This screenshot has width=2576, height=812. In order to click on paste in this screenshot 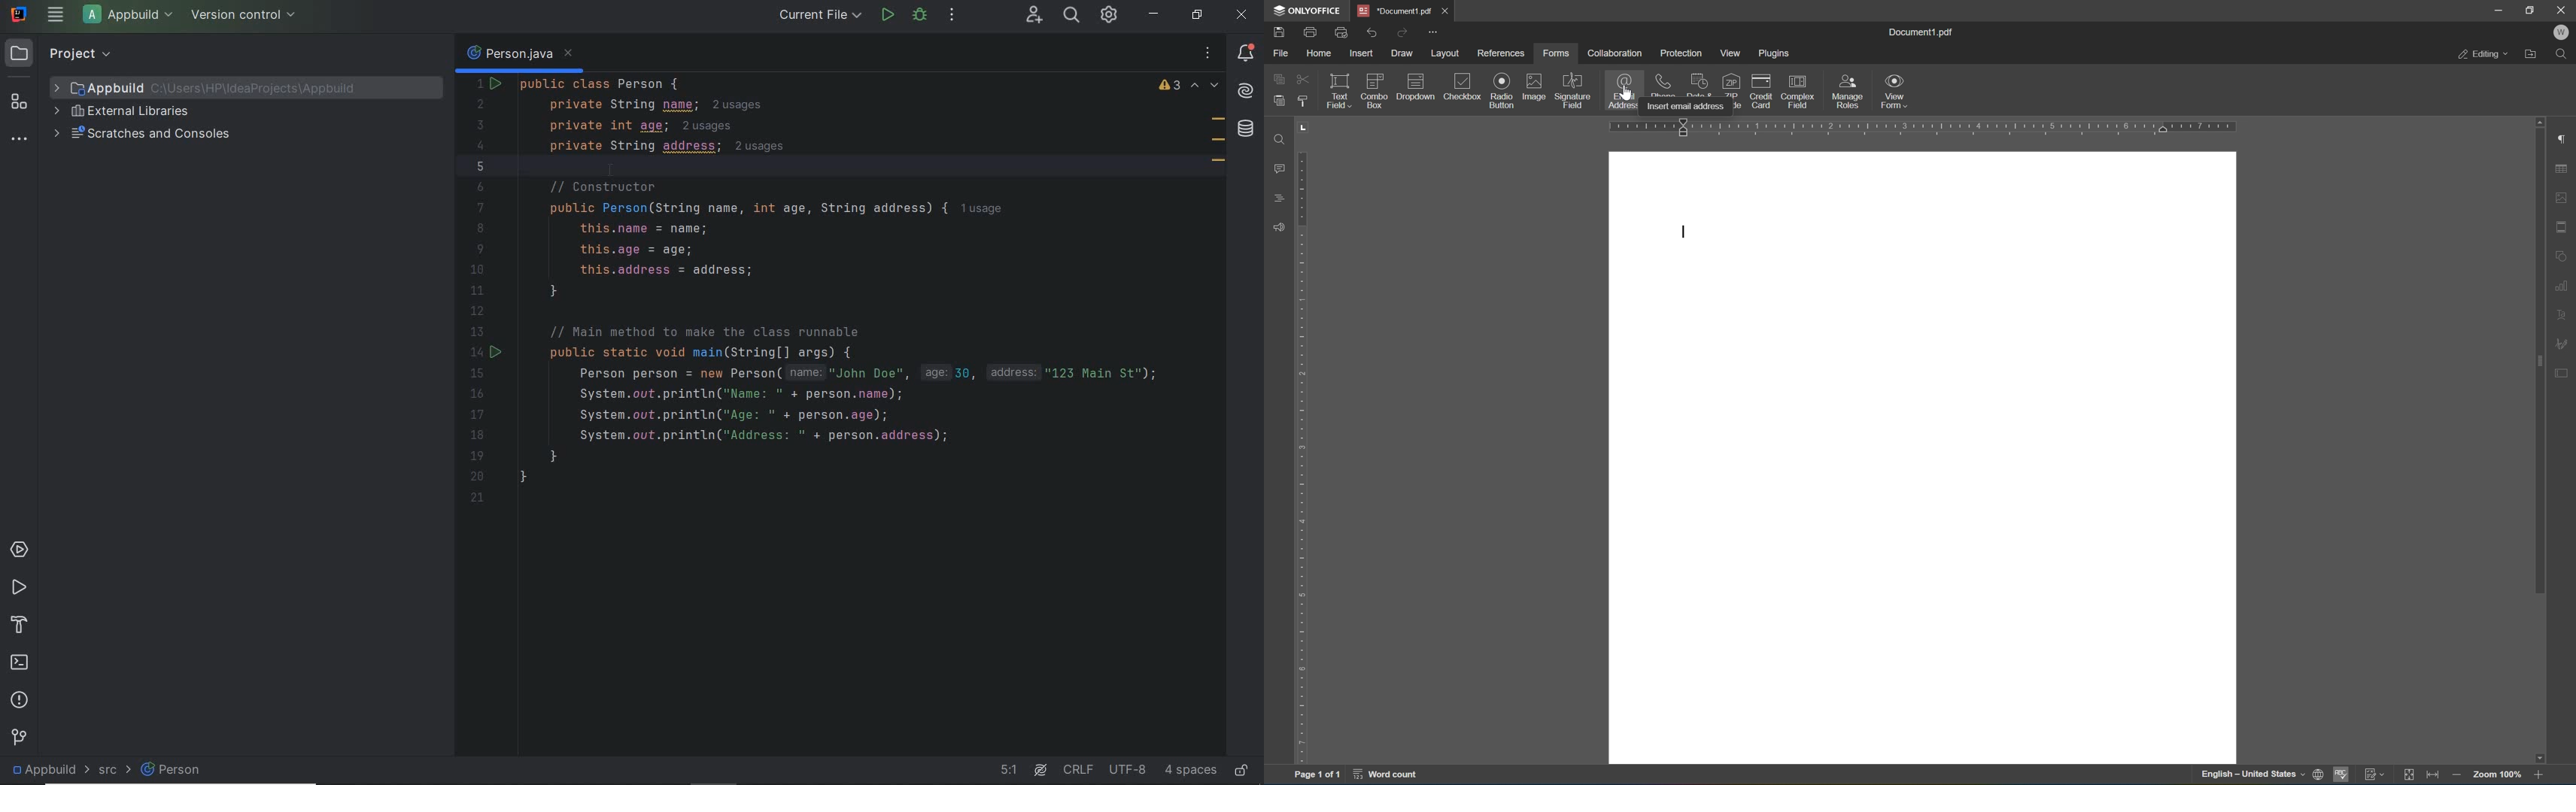, I will do `click(1278, 101)`.